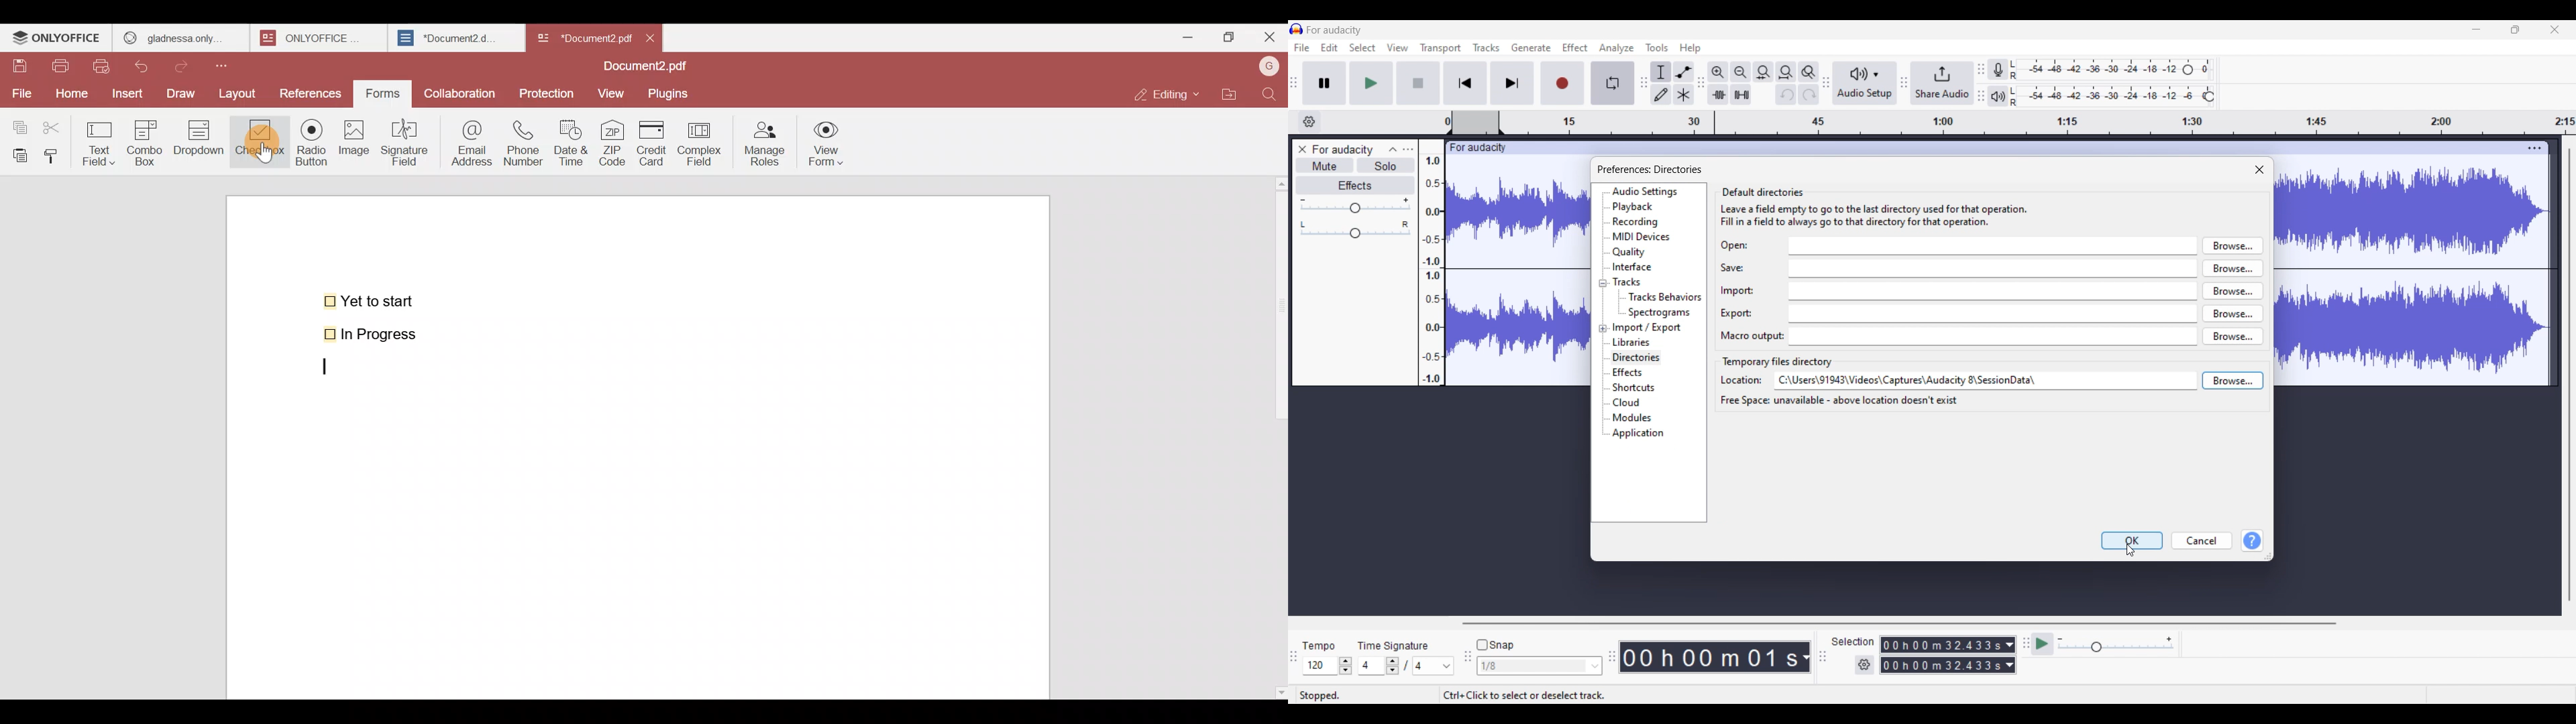  What do you see at coordinates (1408, 149) in the screenshot?
I see `Open menu` at bounding box center [1408, 149].